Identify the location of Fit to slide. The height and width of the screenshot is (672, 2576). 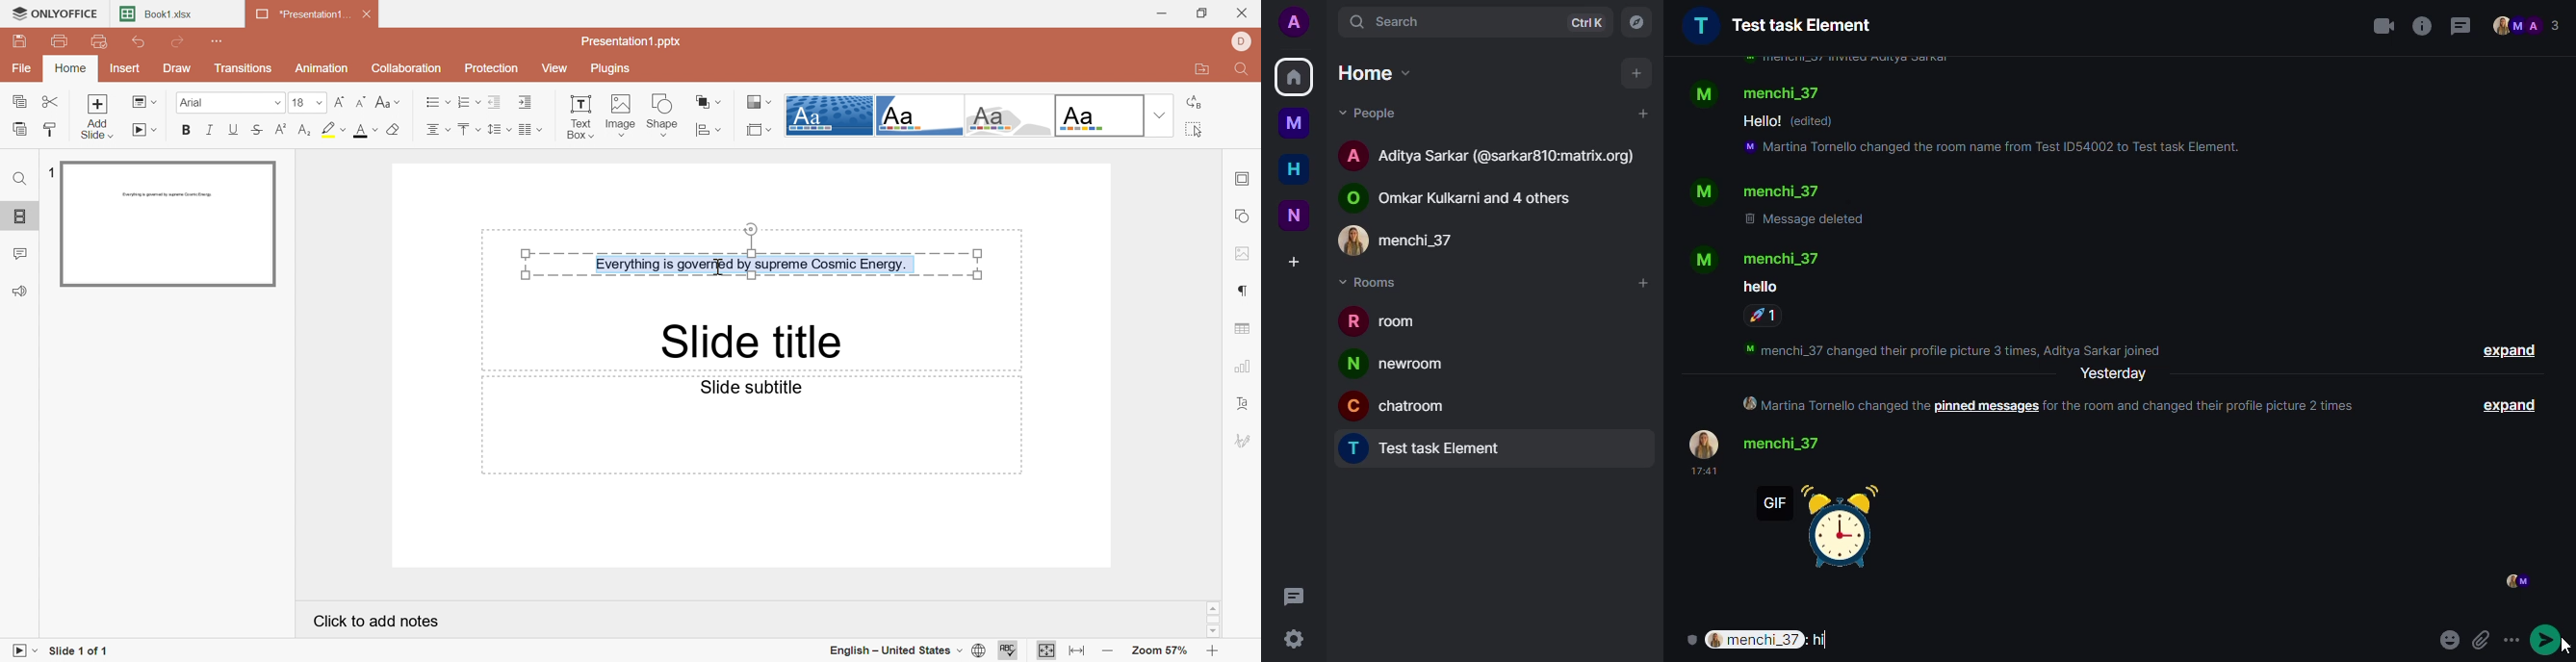
(1045, 650).